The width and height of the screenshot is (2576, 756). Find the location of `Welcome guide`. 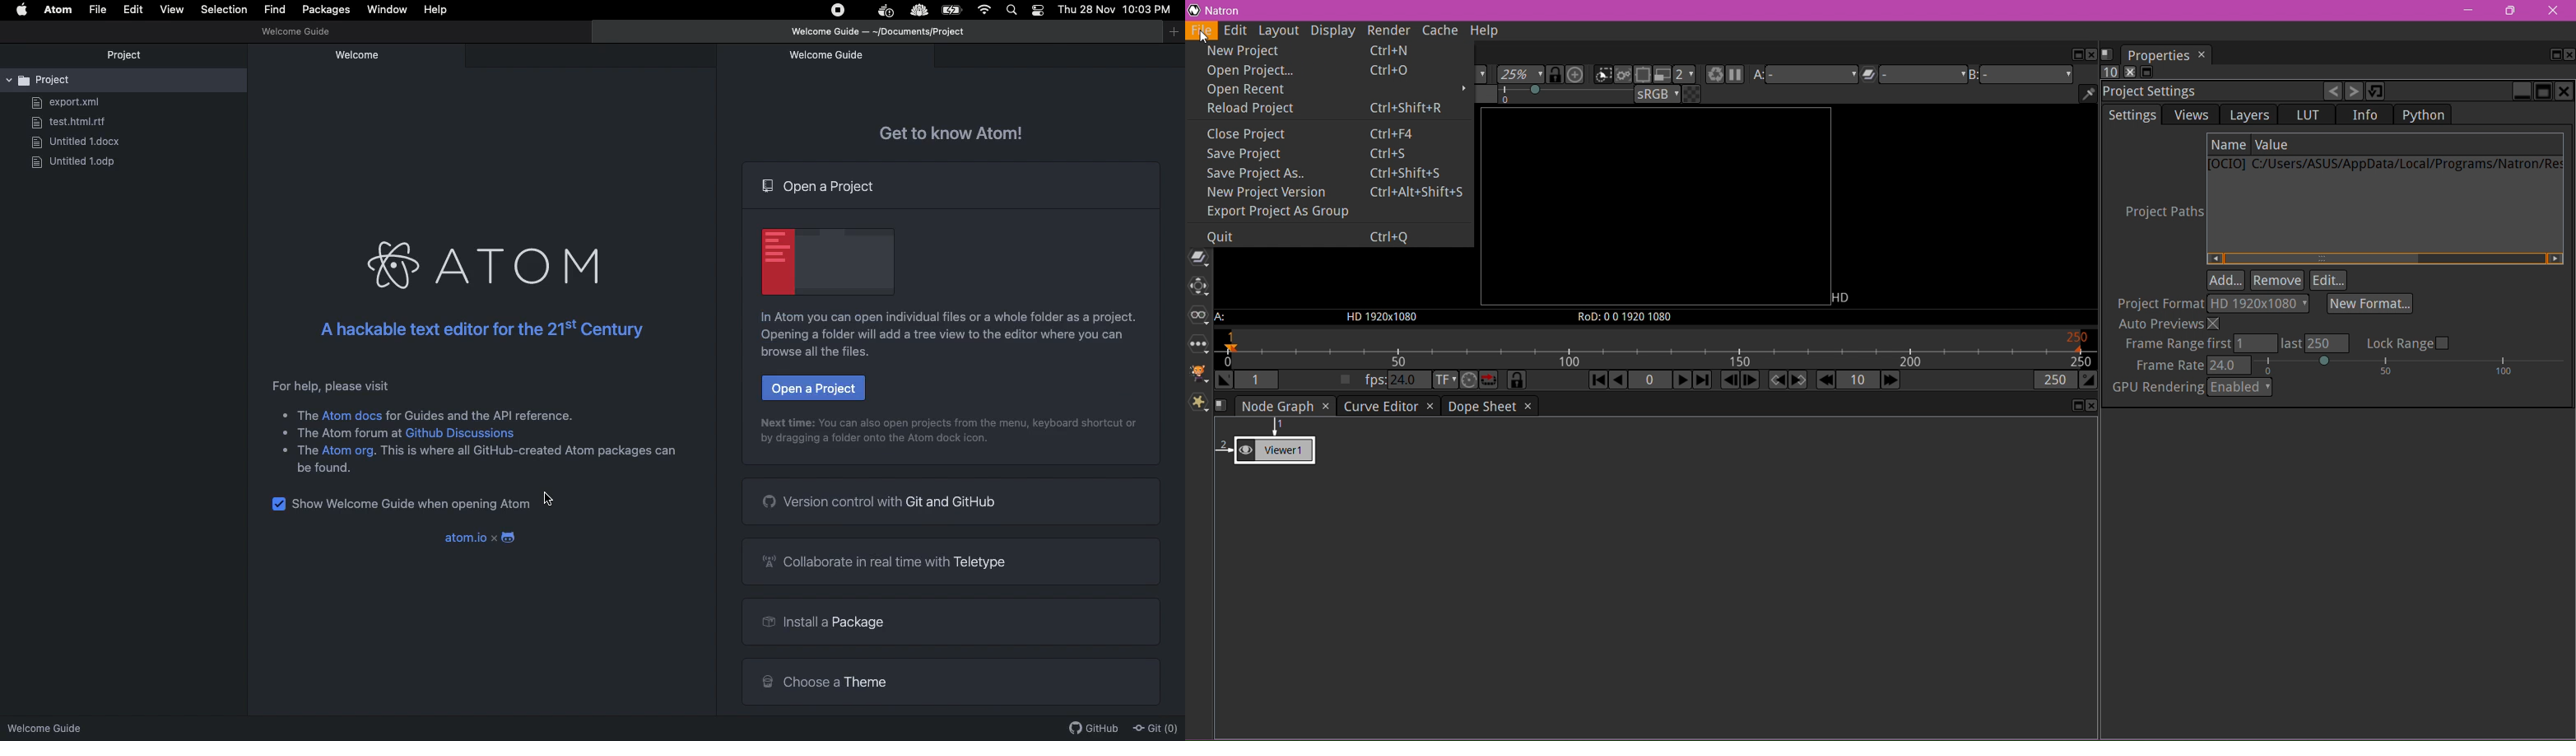

Welcome guide is located at coordinates (366, 55).